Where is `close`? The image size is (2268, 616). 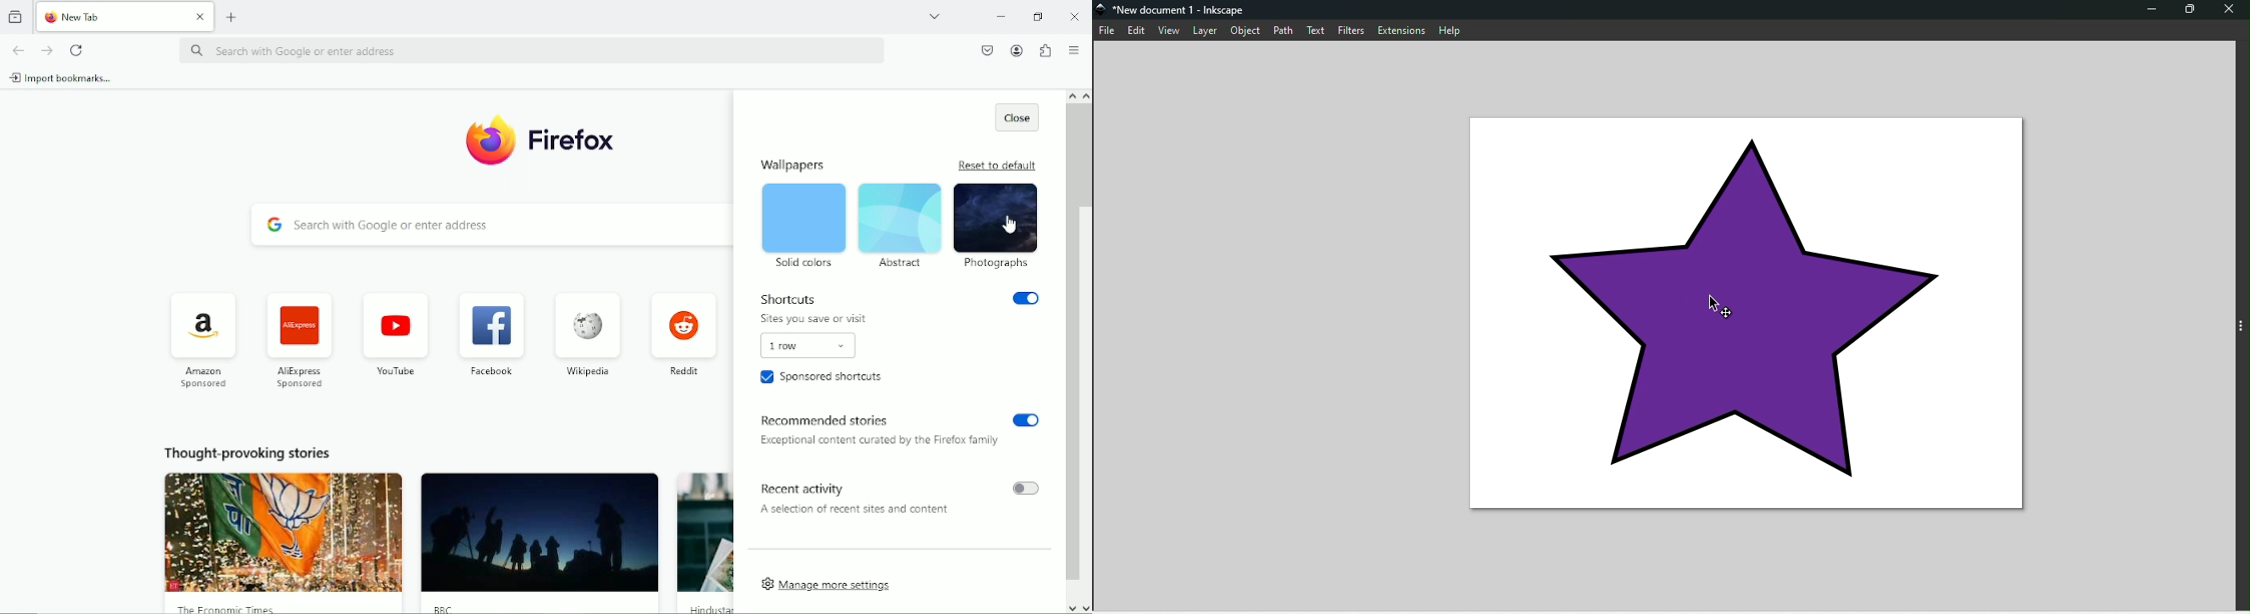
close is located at coordinates (200, 17).